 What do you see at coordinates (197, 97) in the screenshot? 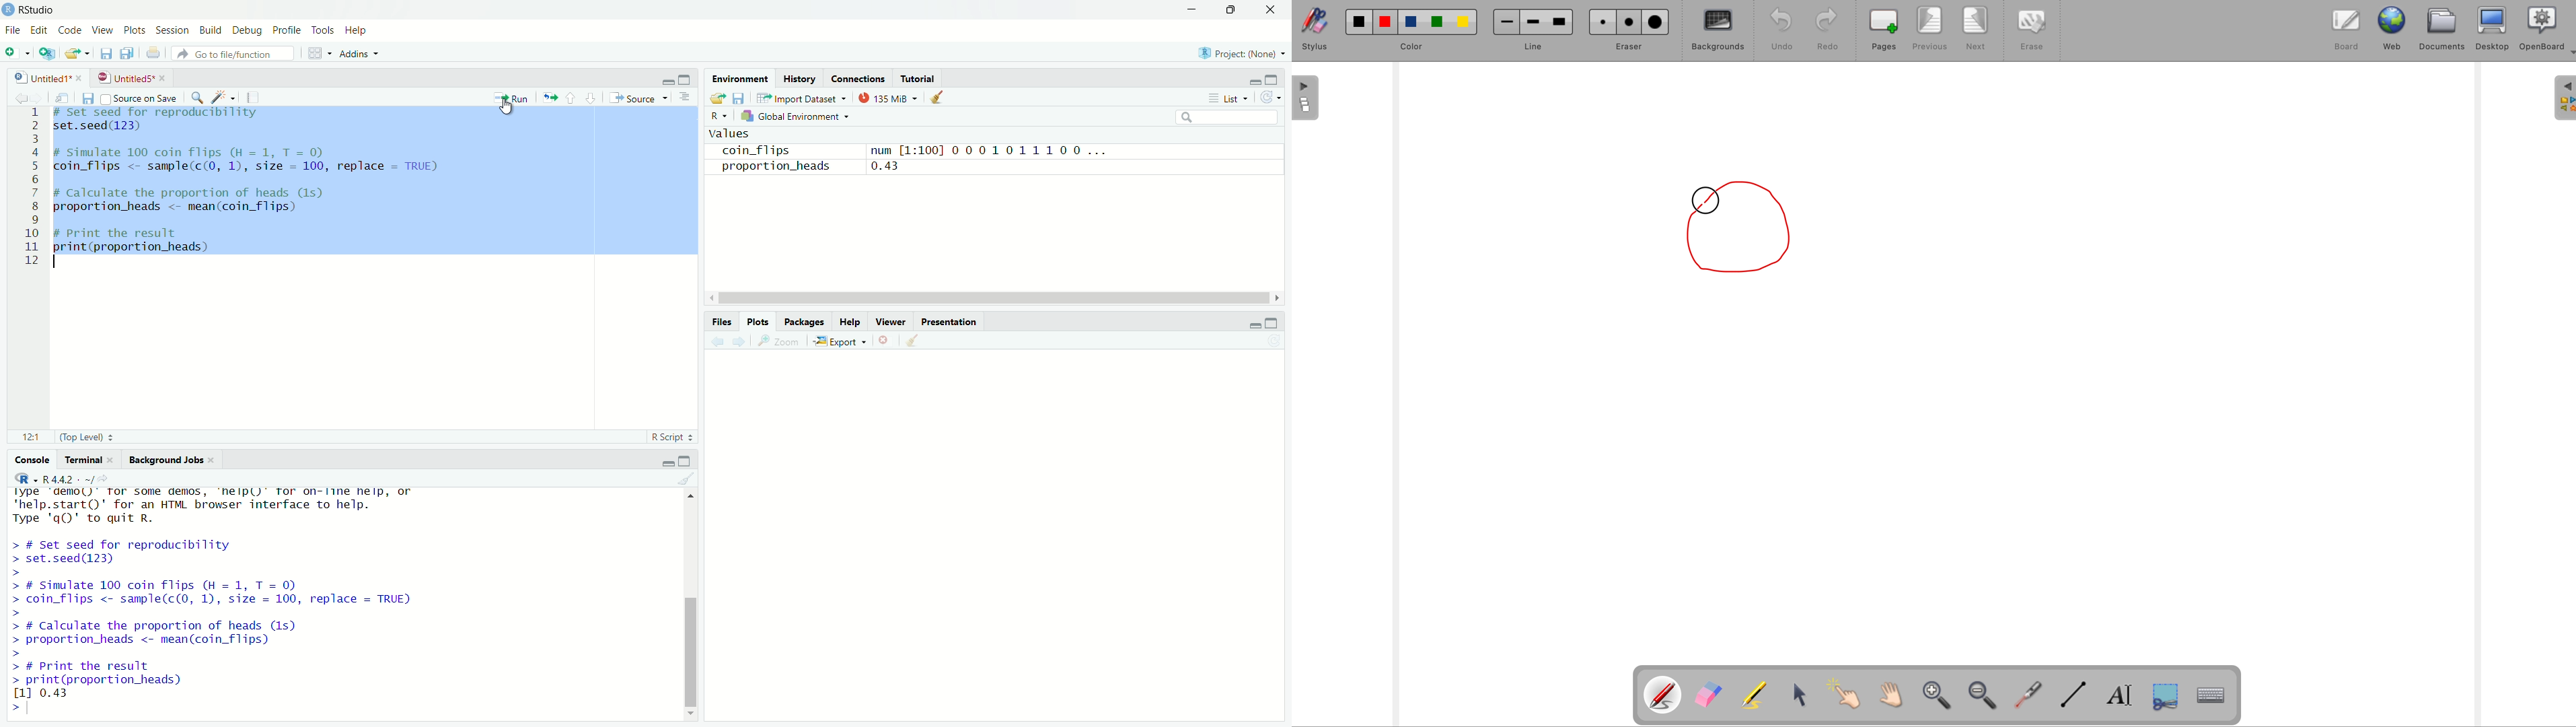
I see `find/replace` at bounding box center [197, 97].